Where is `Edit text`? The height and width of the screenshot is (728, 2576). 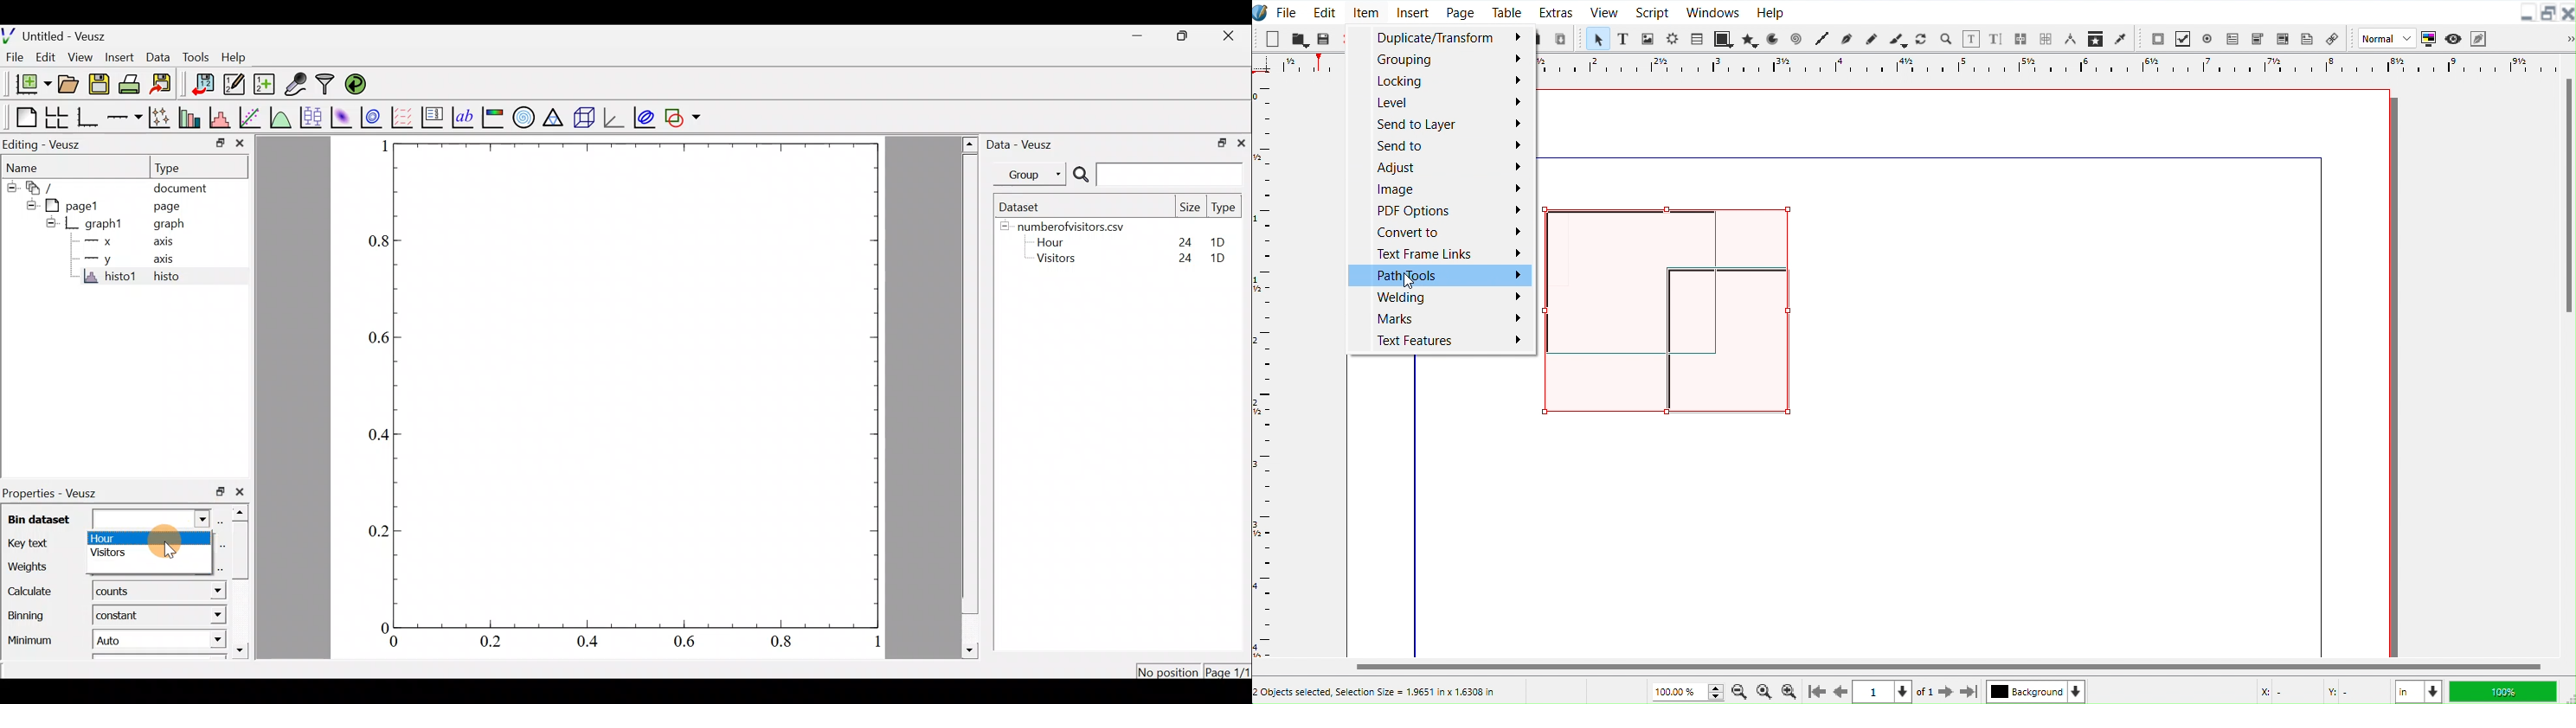 Edit text is located at coordinates (220, 544).